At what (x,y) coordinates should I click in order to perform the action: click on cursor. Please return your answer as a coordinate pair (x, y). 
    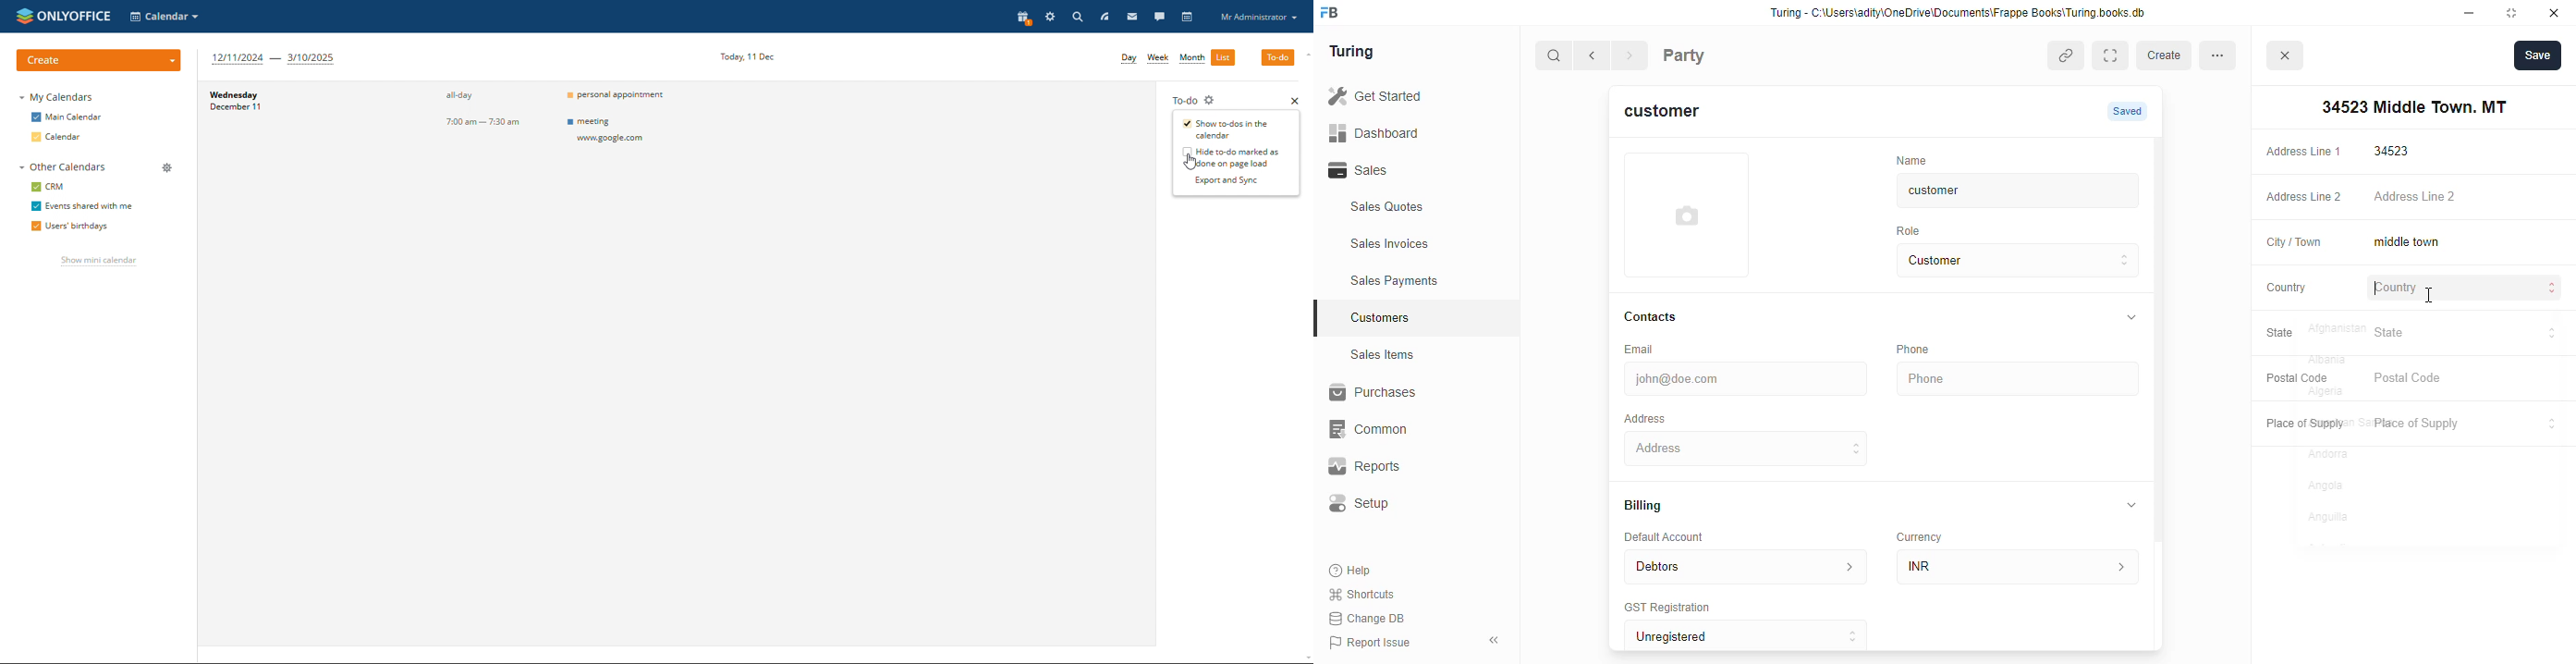
    Looking at the image, I should click on (2427, 296).